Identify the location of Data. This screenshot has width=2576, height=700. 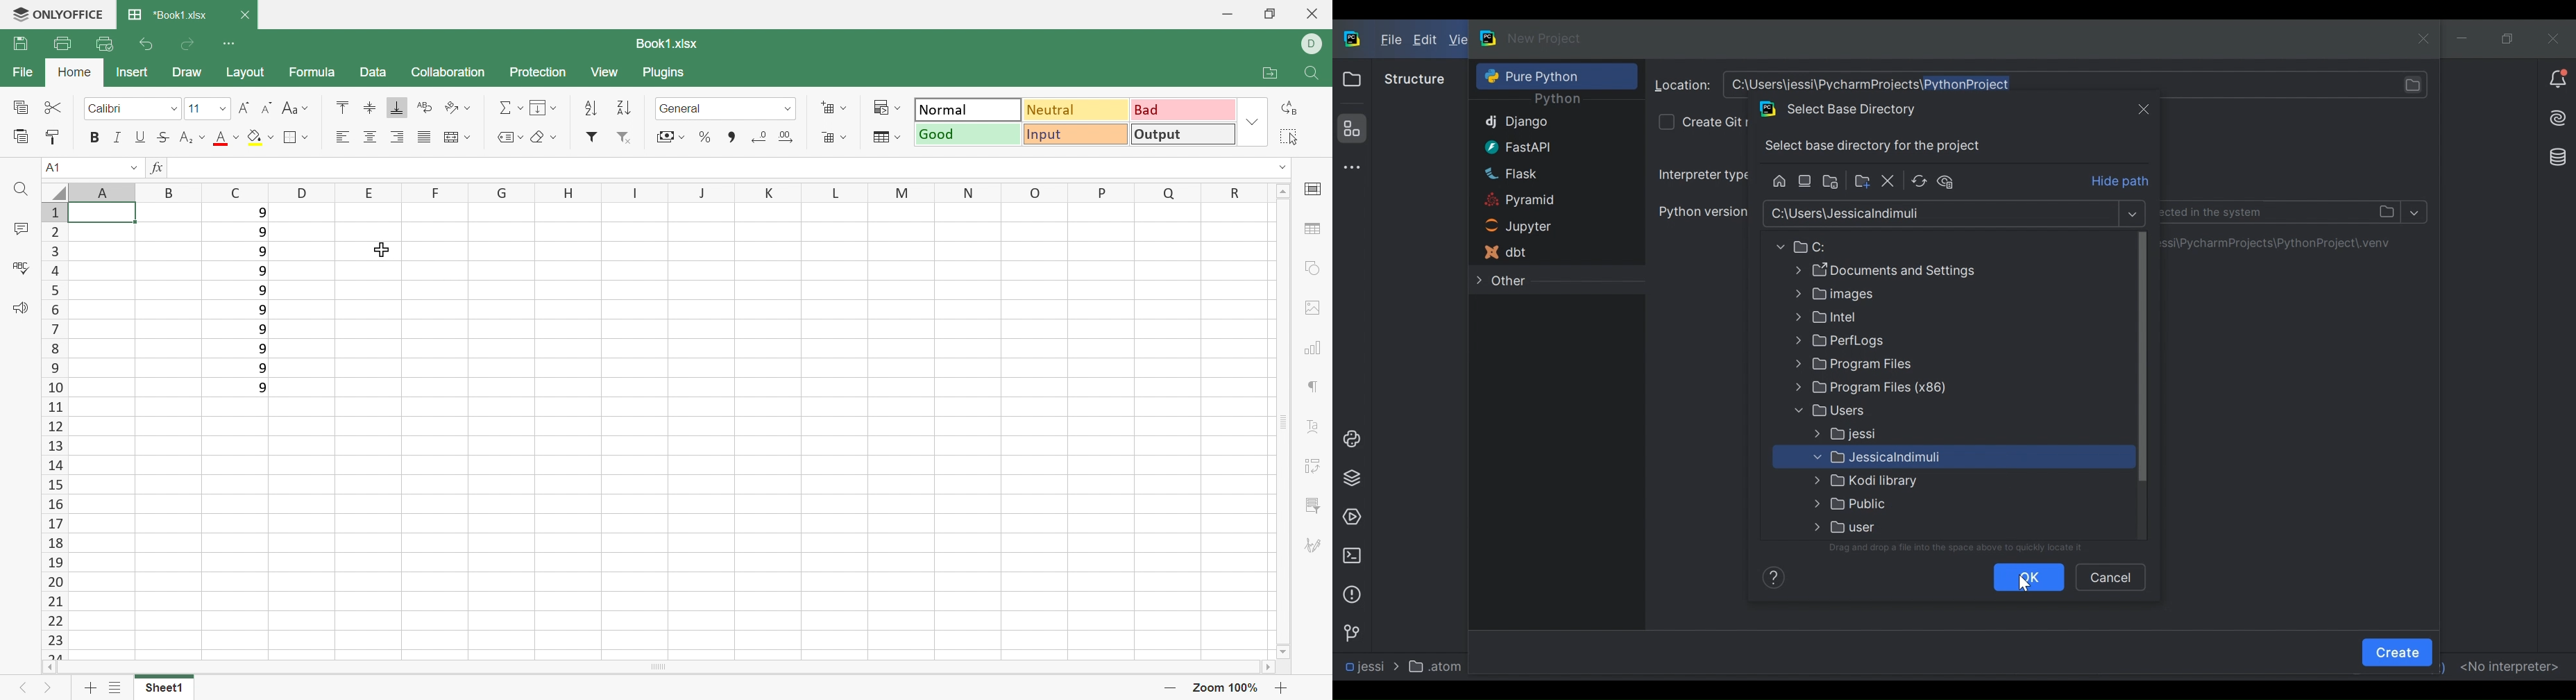
(373, 70).